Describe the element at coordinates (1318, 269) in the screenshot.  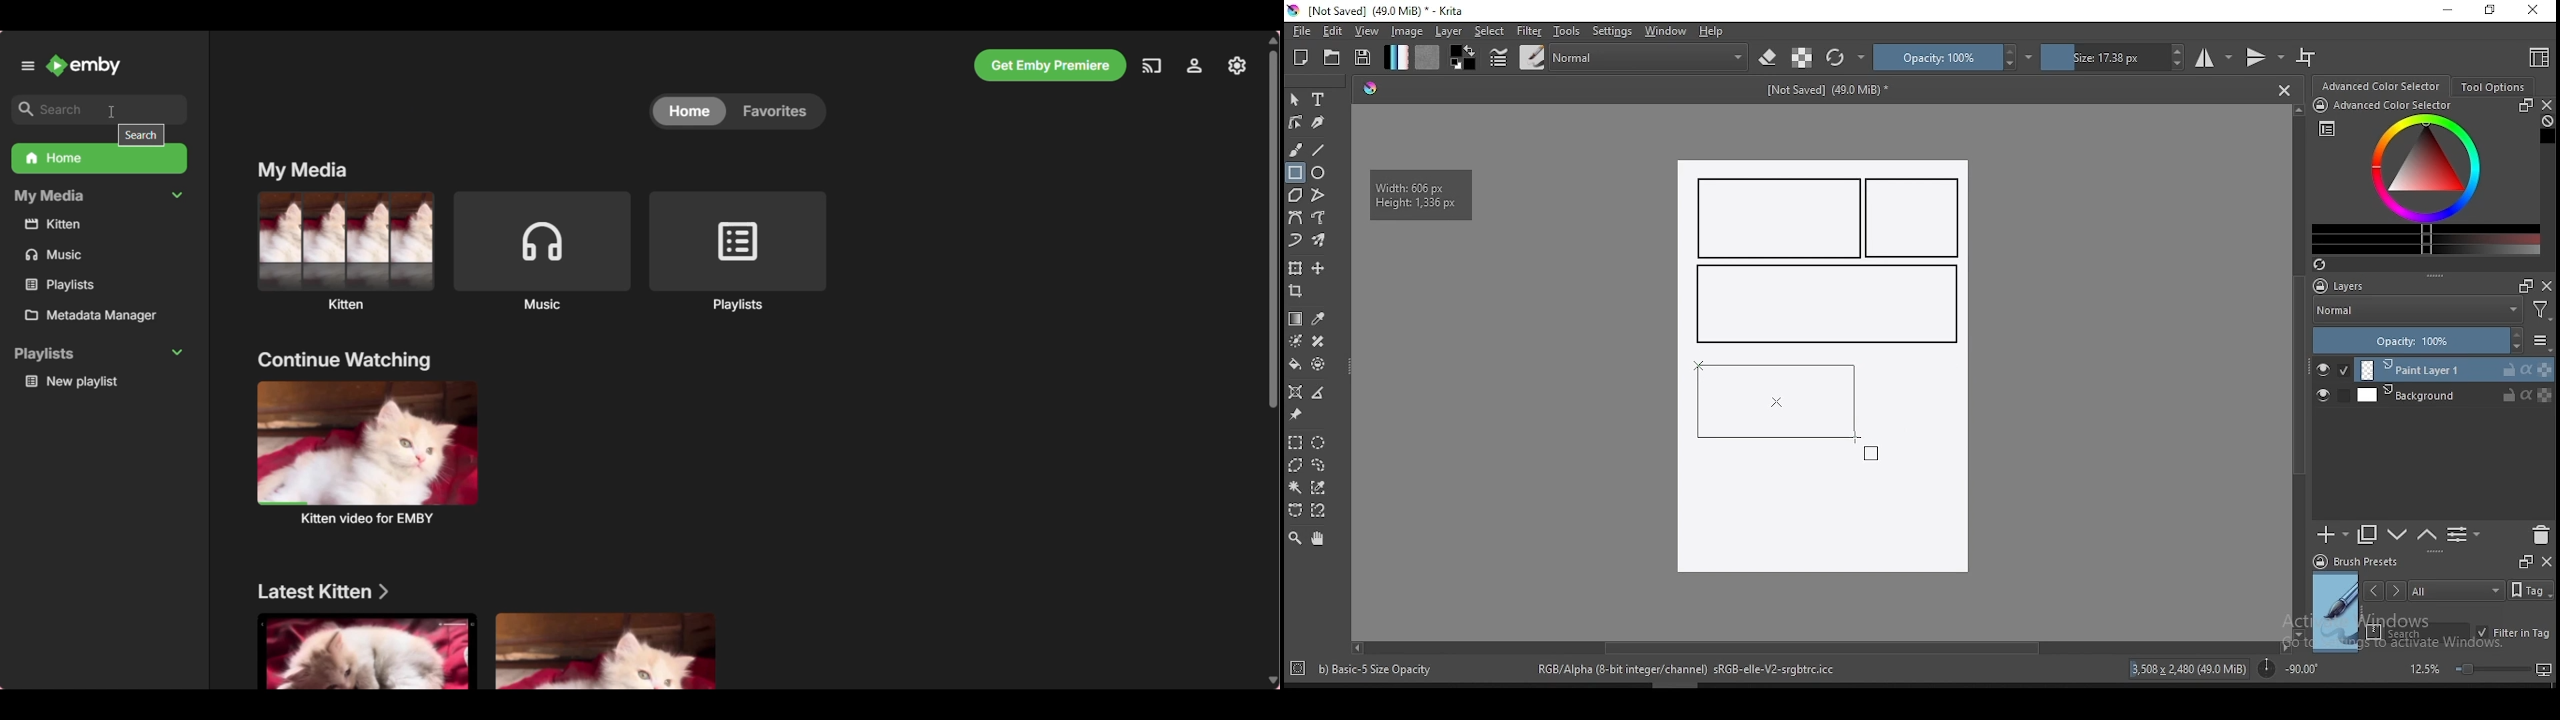
I see `move a layer` at that location.